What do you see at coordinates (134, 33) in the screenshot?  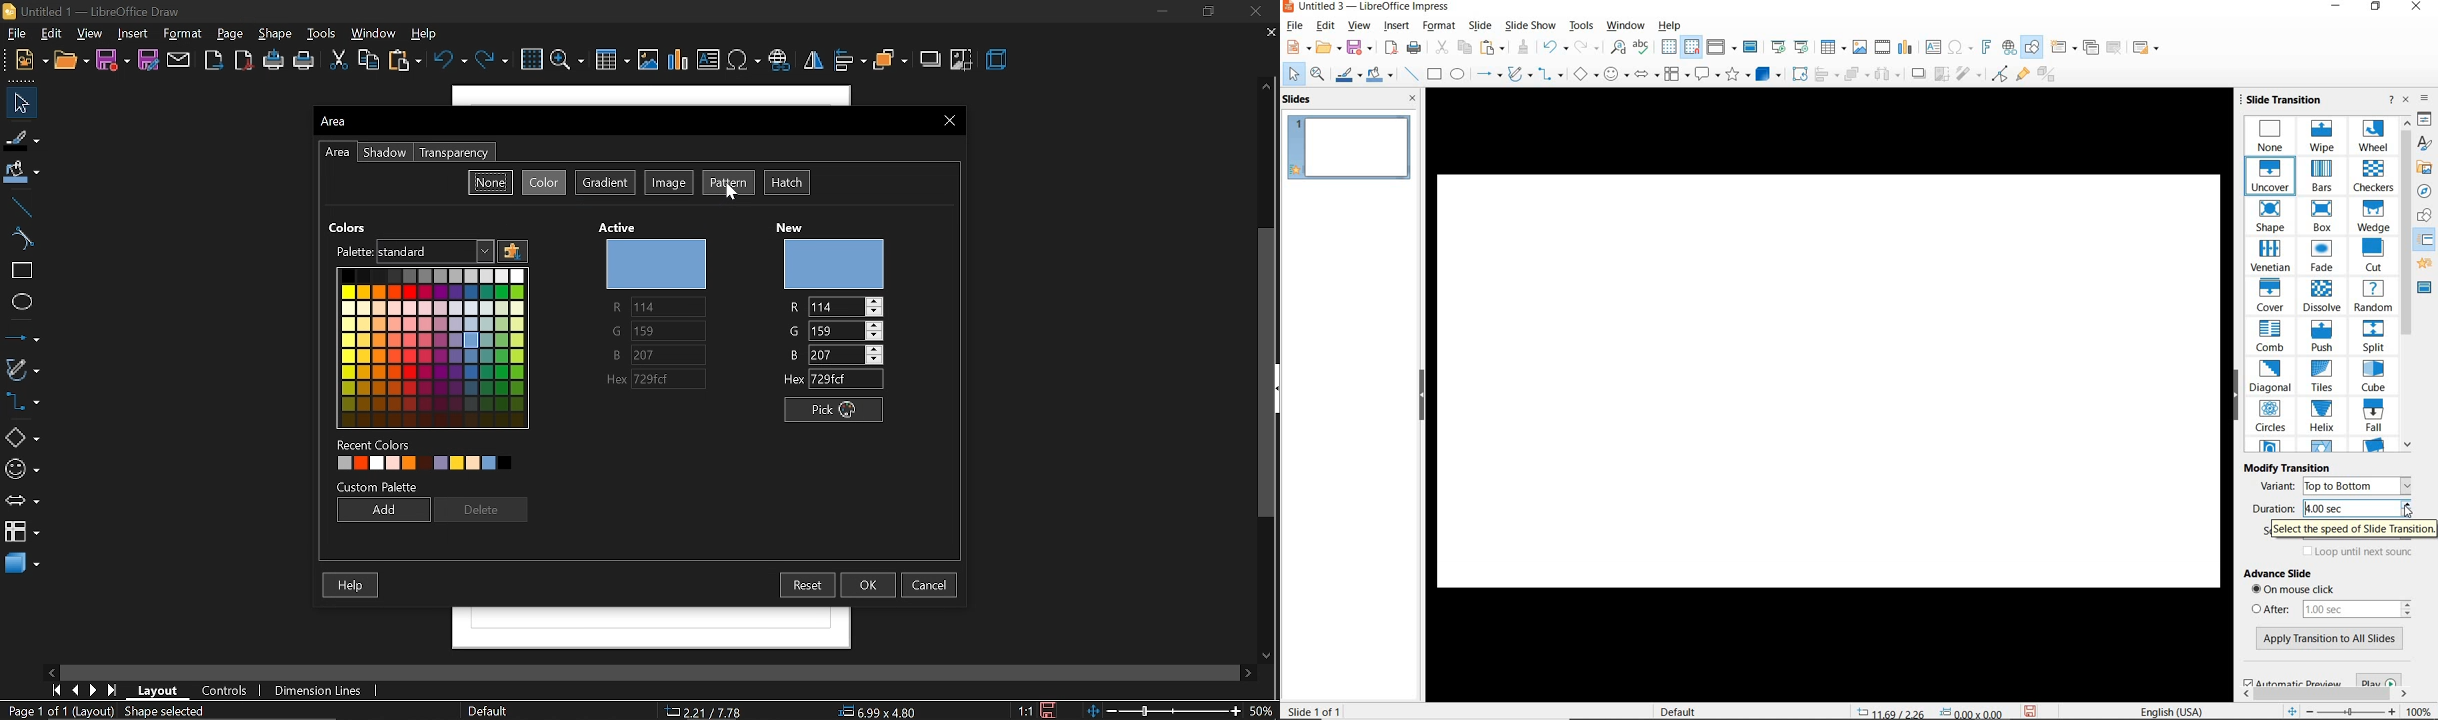 I see `insert` at bounding box center [134, 33].